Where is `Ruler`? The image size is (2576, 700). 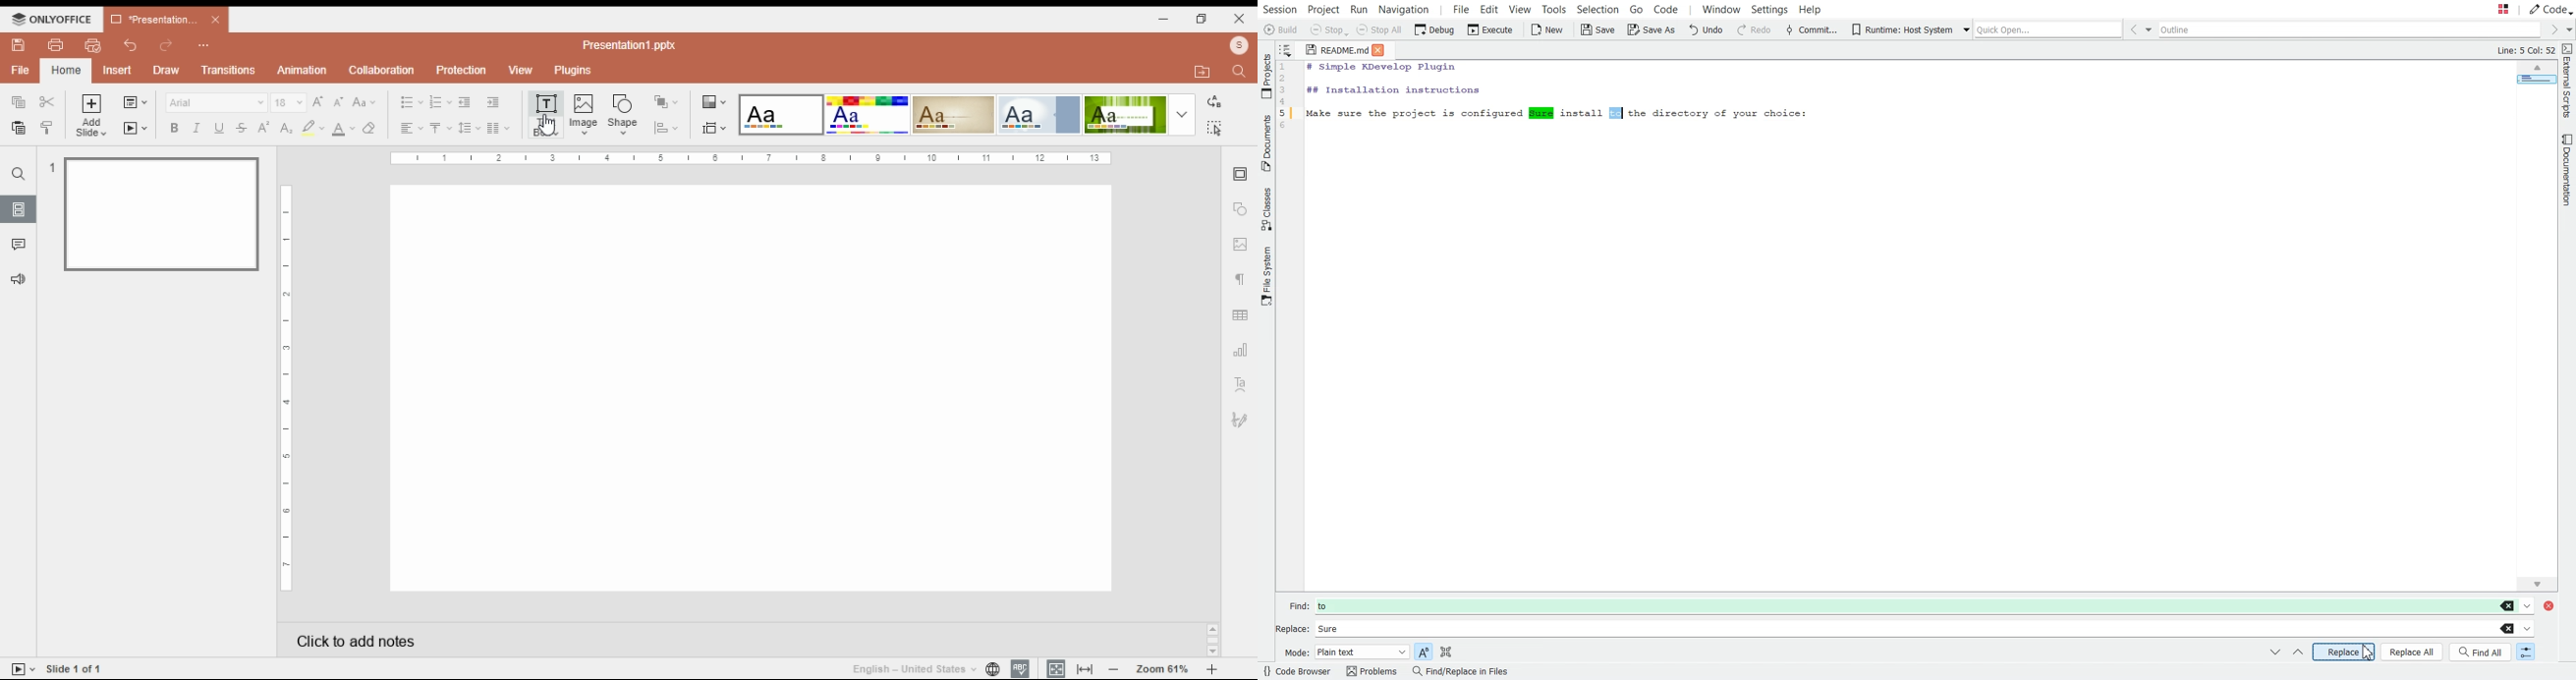 Ruler is located at coordinates (286, 387).